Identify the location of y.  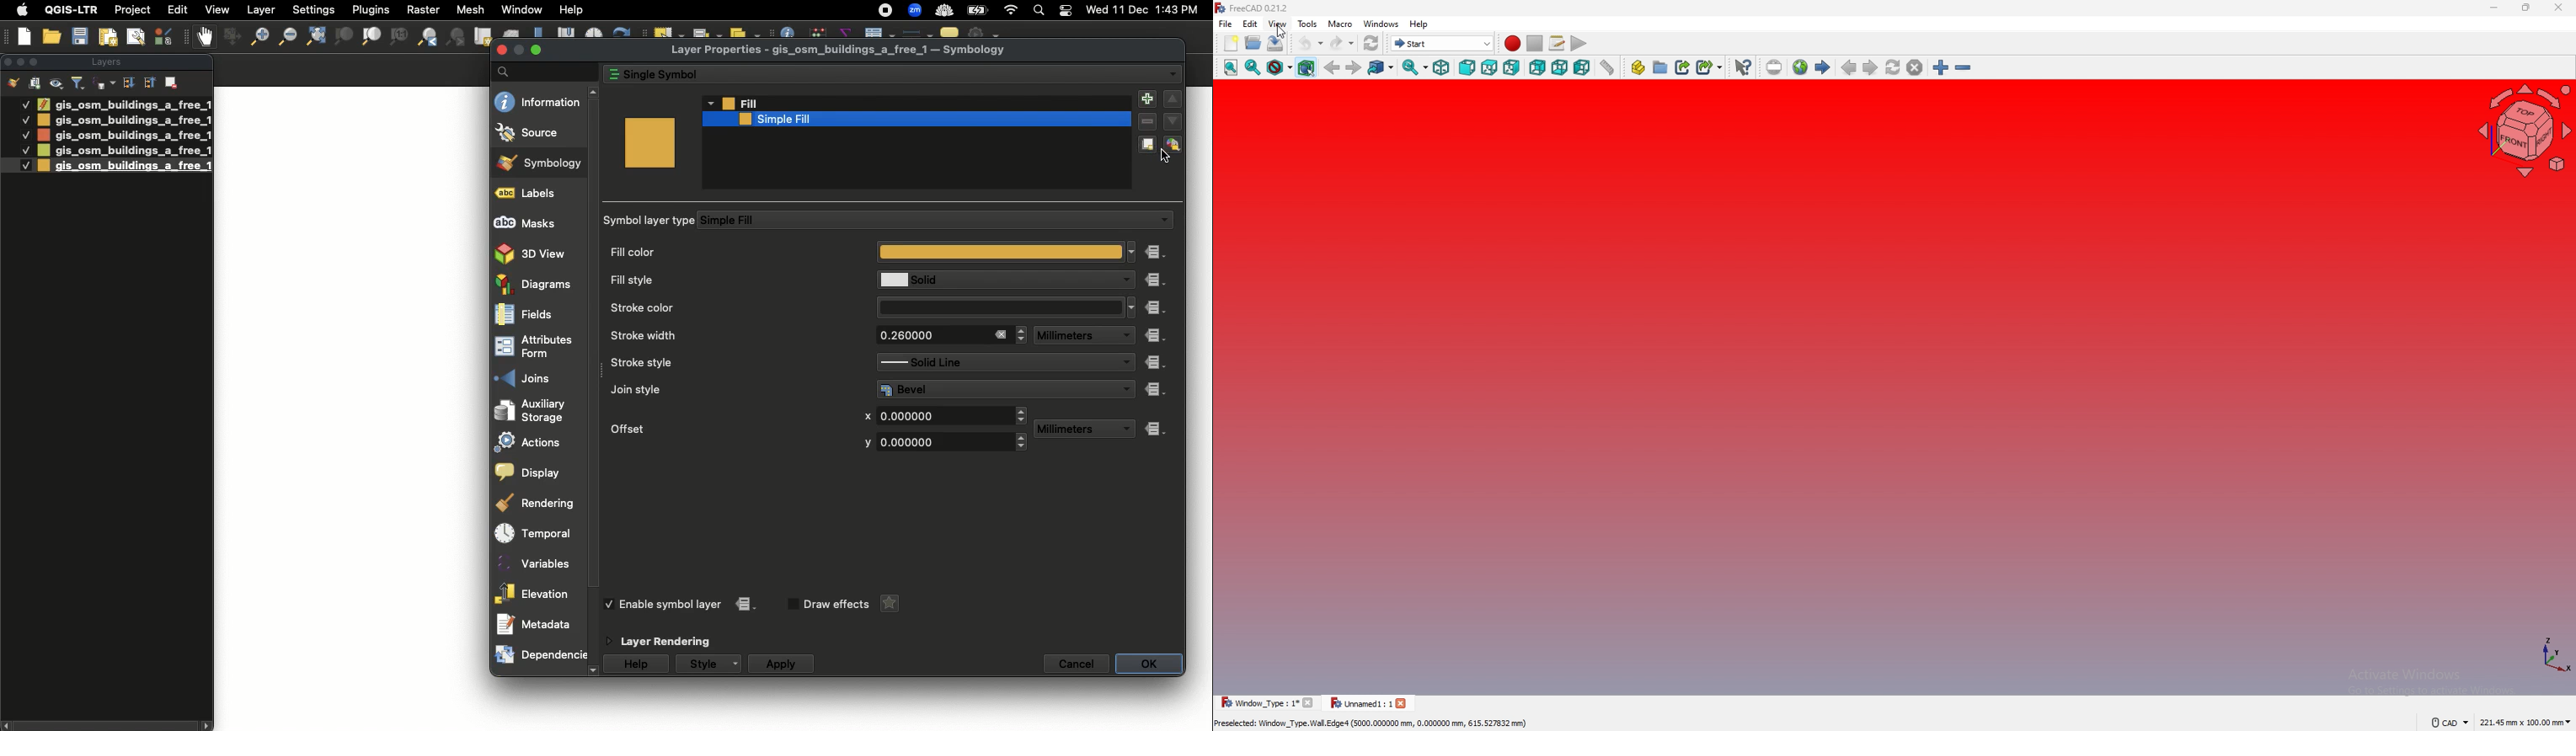
(865, 443).